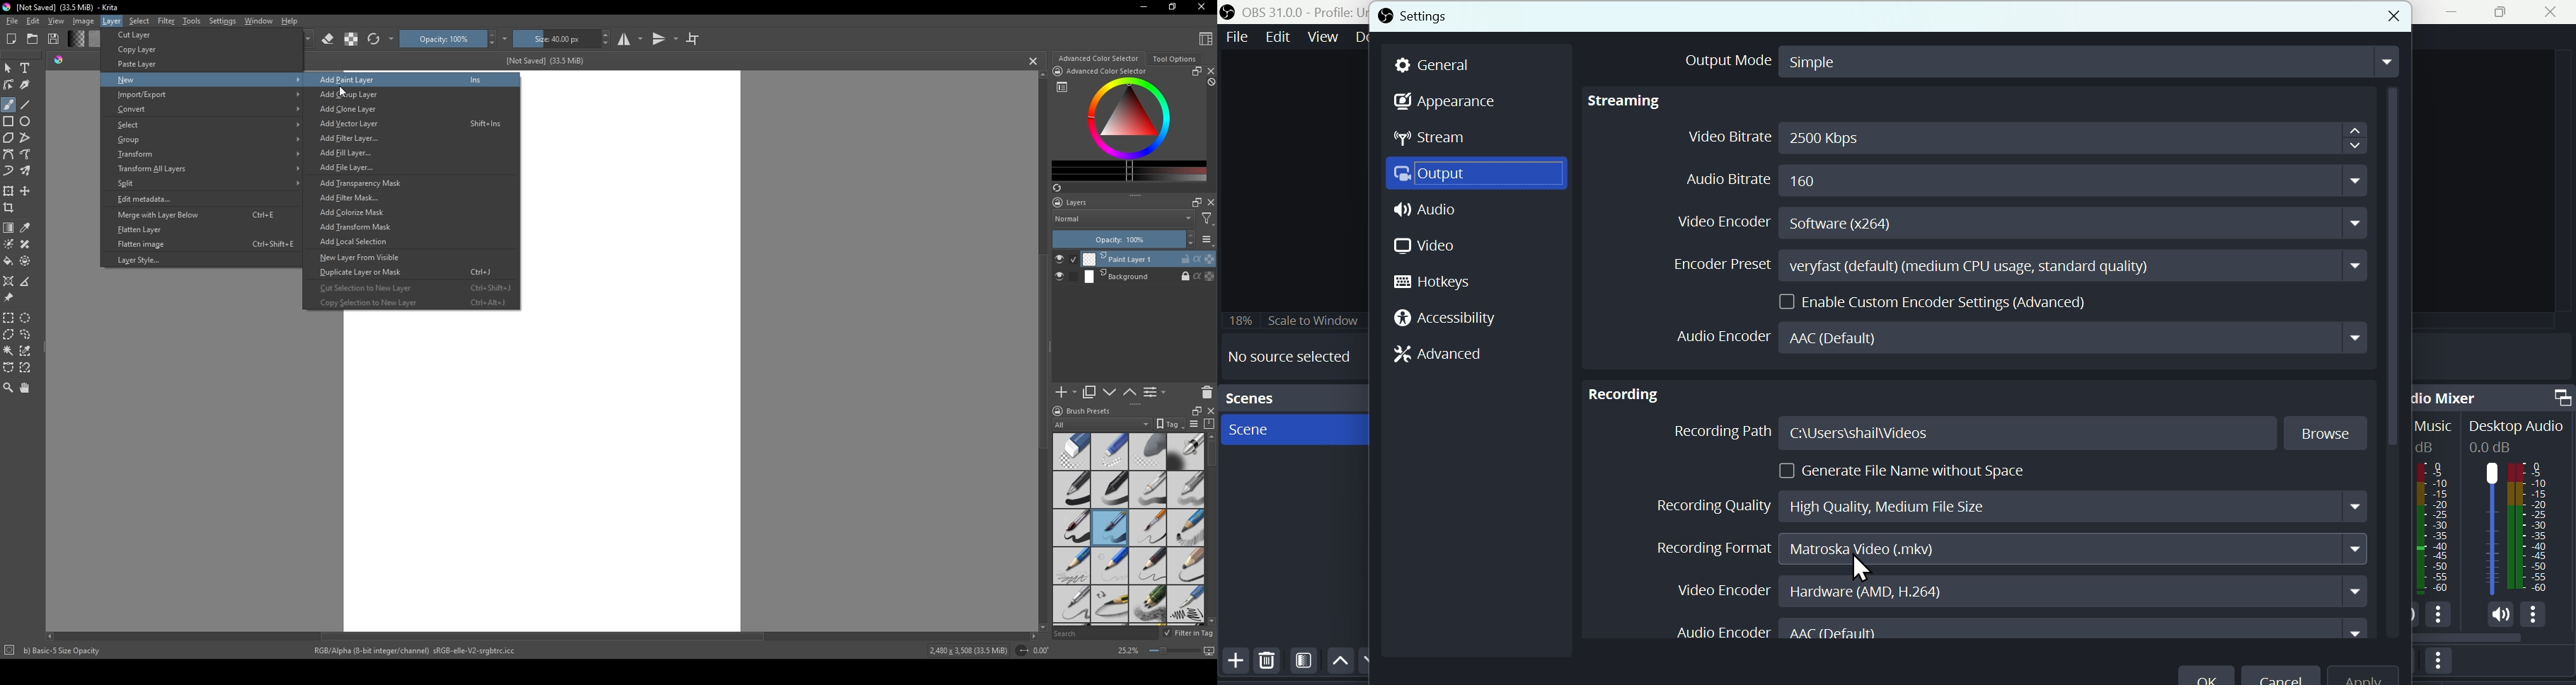 The image size is (2576, 700). What do you see at coordinates (9, 317) in the screenshot?
I see `rectangular` at bounding box center [9, 317].